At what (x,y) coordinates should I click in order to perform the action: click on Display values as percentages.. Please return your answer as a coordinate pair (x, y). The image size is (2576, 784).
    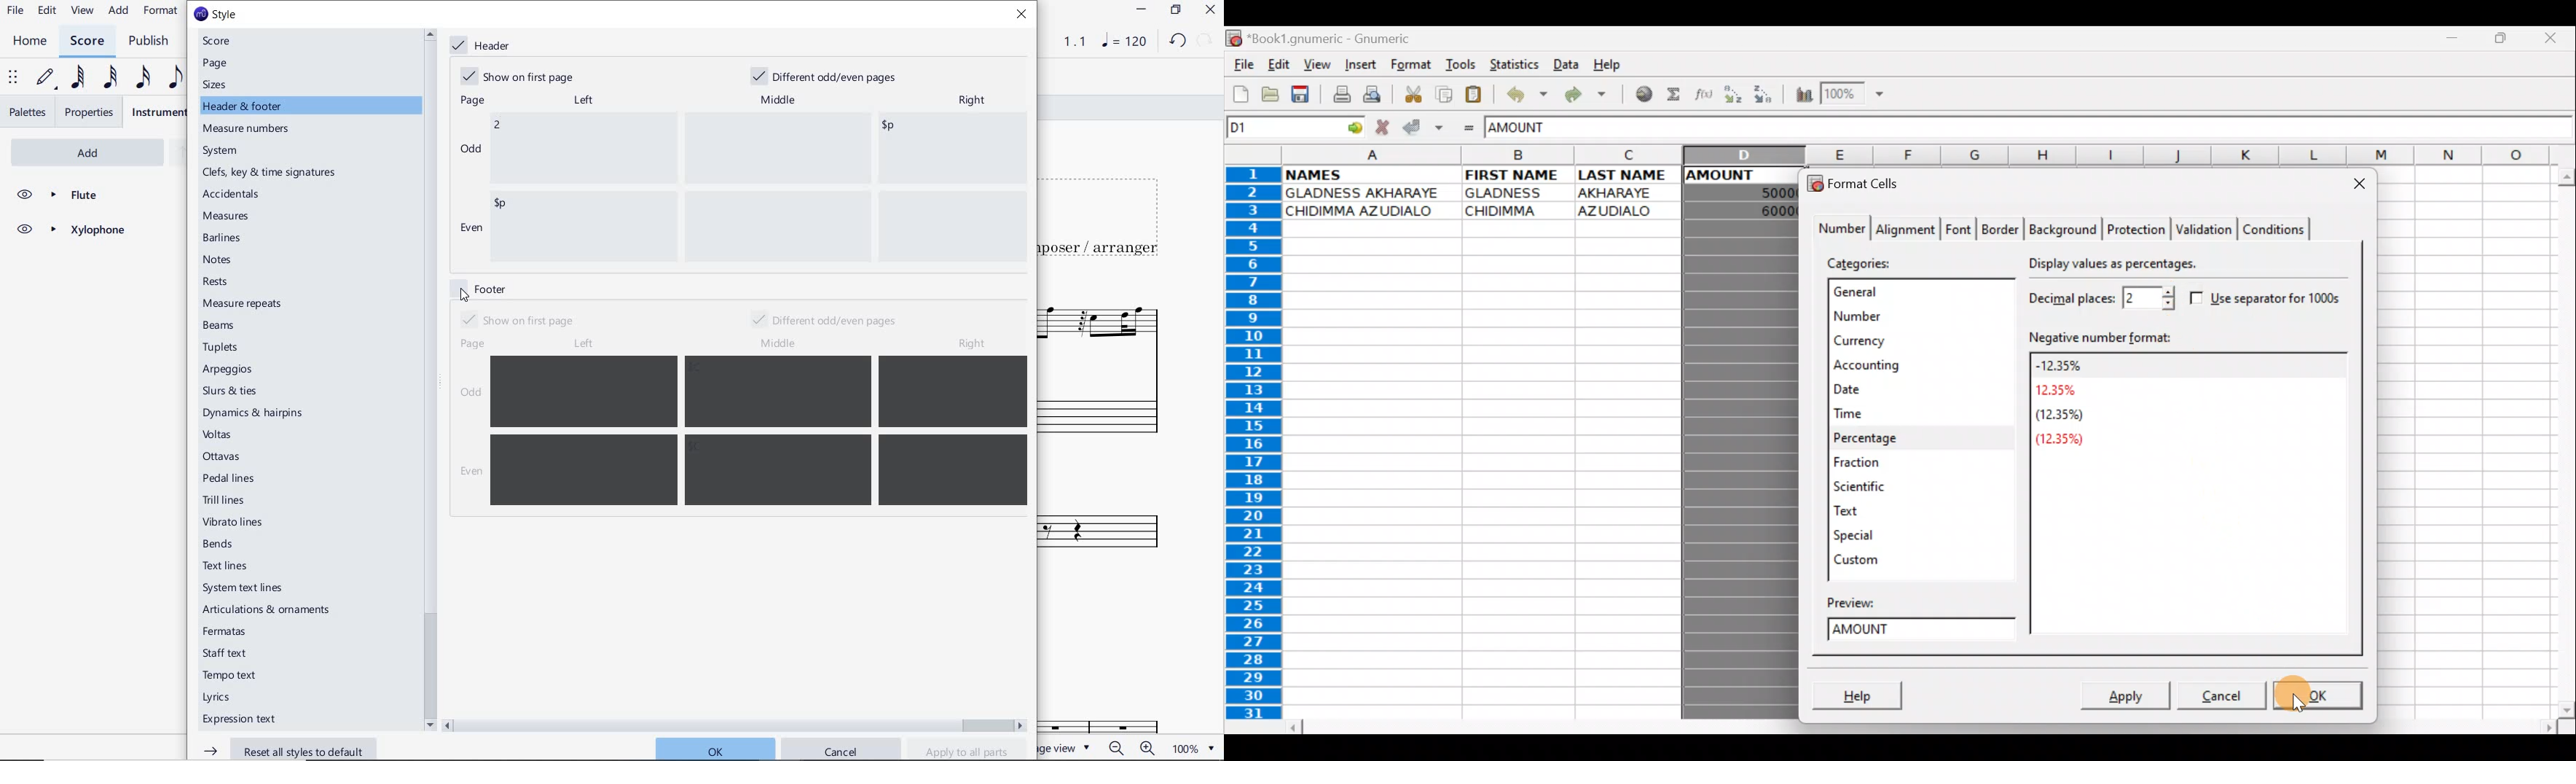
    Looking at the image, I should click on (2115, 267).